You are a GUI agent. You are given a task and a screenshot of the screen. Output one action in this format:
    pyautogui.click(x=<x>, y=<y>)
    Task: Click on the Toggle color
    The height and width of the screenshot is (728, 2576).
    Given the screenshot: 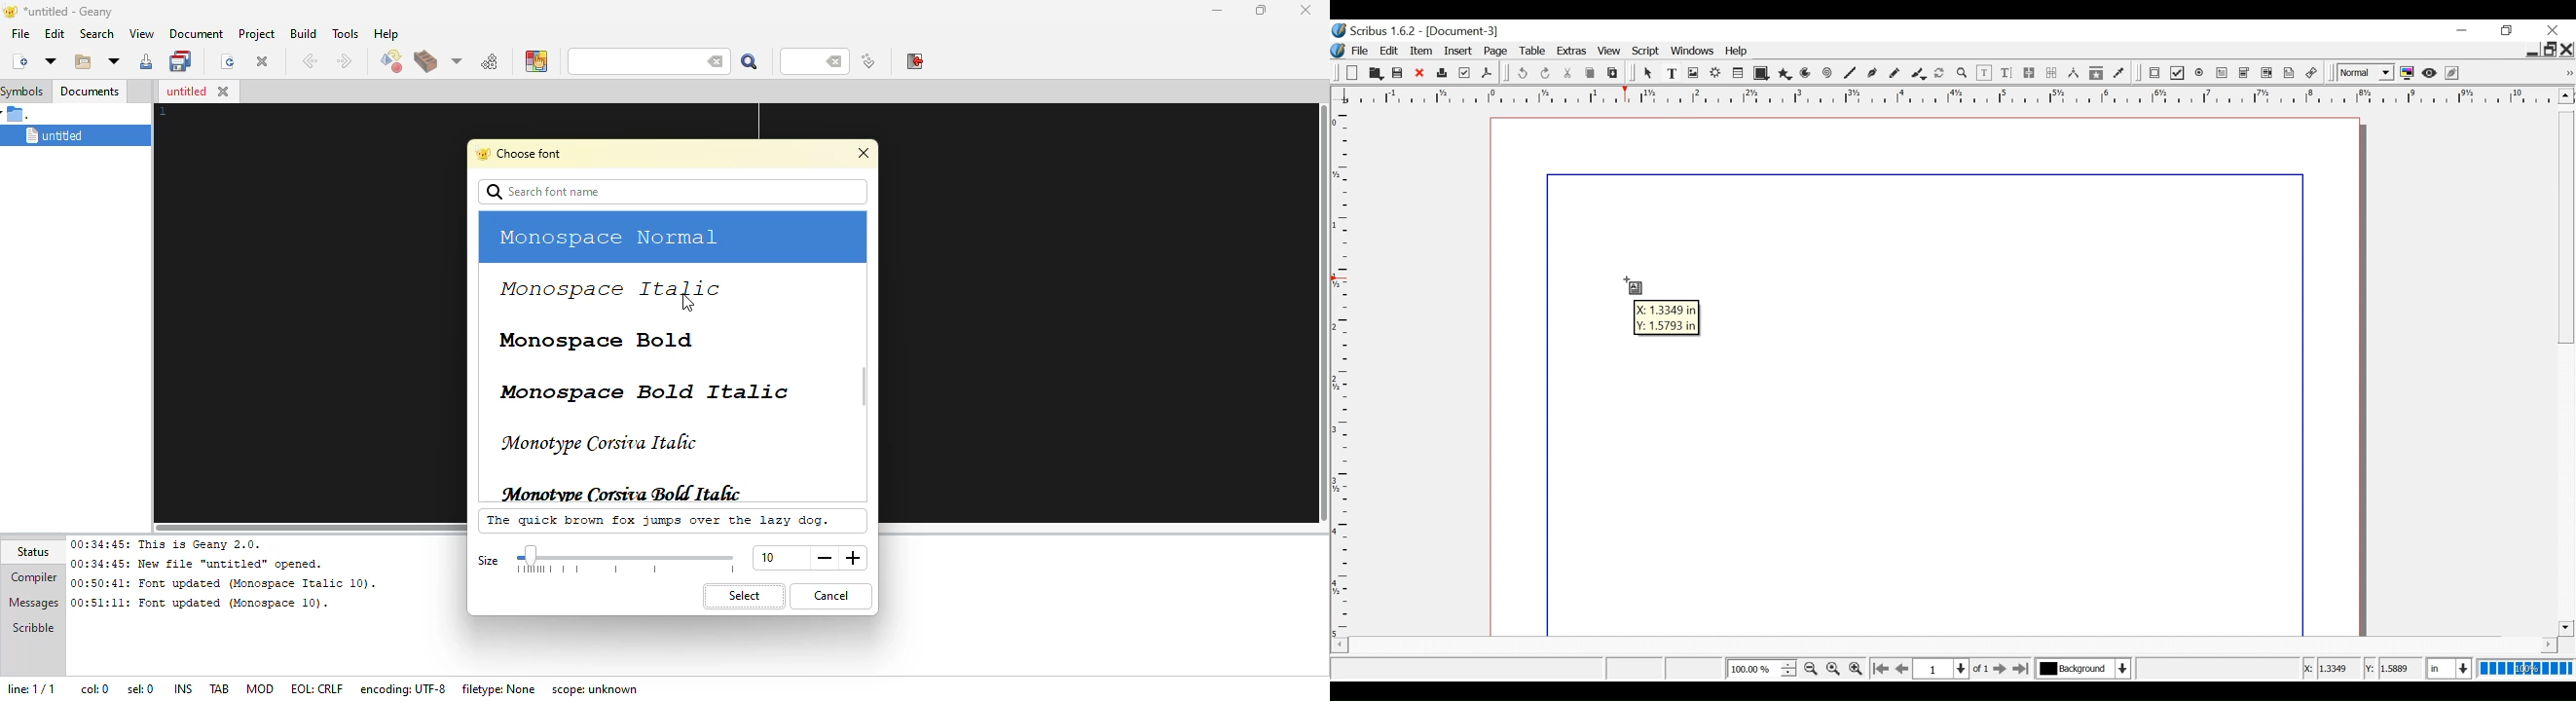 What is the action you would take?
    pyautogui.click(x=2408, y=73)
    